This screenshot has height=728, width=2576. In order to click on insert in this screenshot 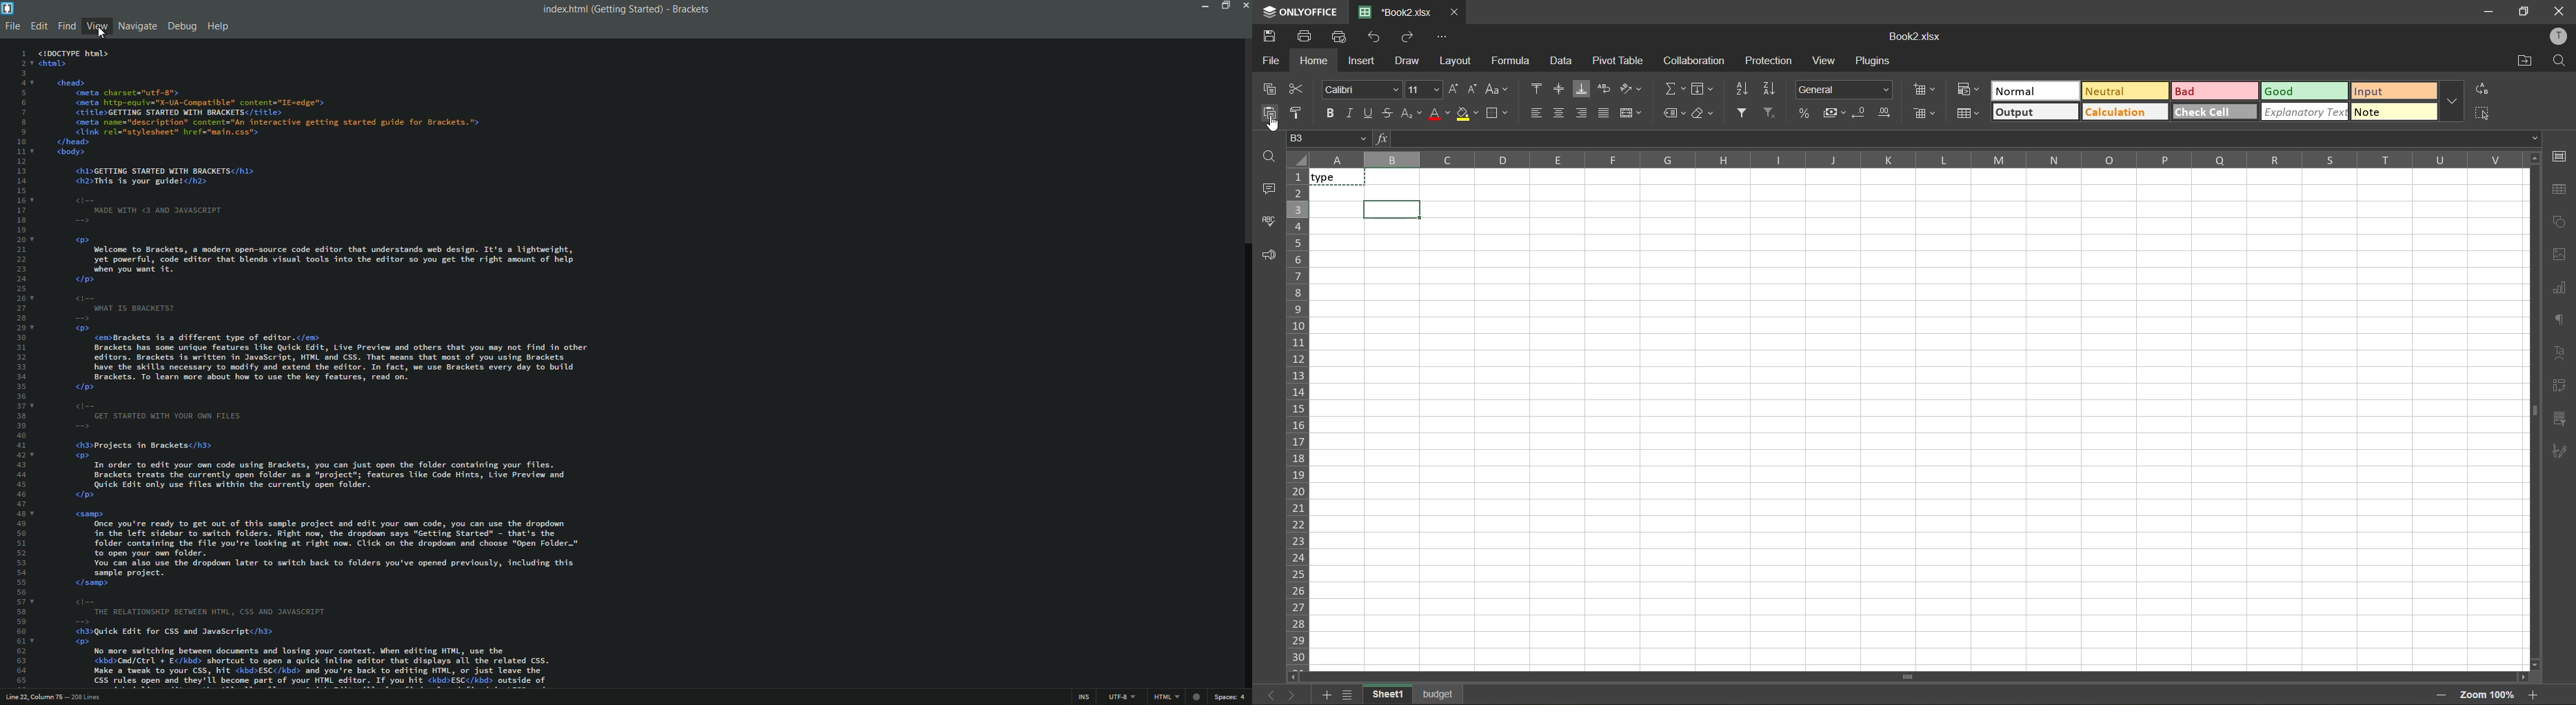, I will do `click(1363, 63)`.